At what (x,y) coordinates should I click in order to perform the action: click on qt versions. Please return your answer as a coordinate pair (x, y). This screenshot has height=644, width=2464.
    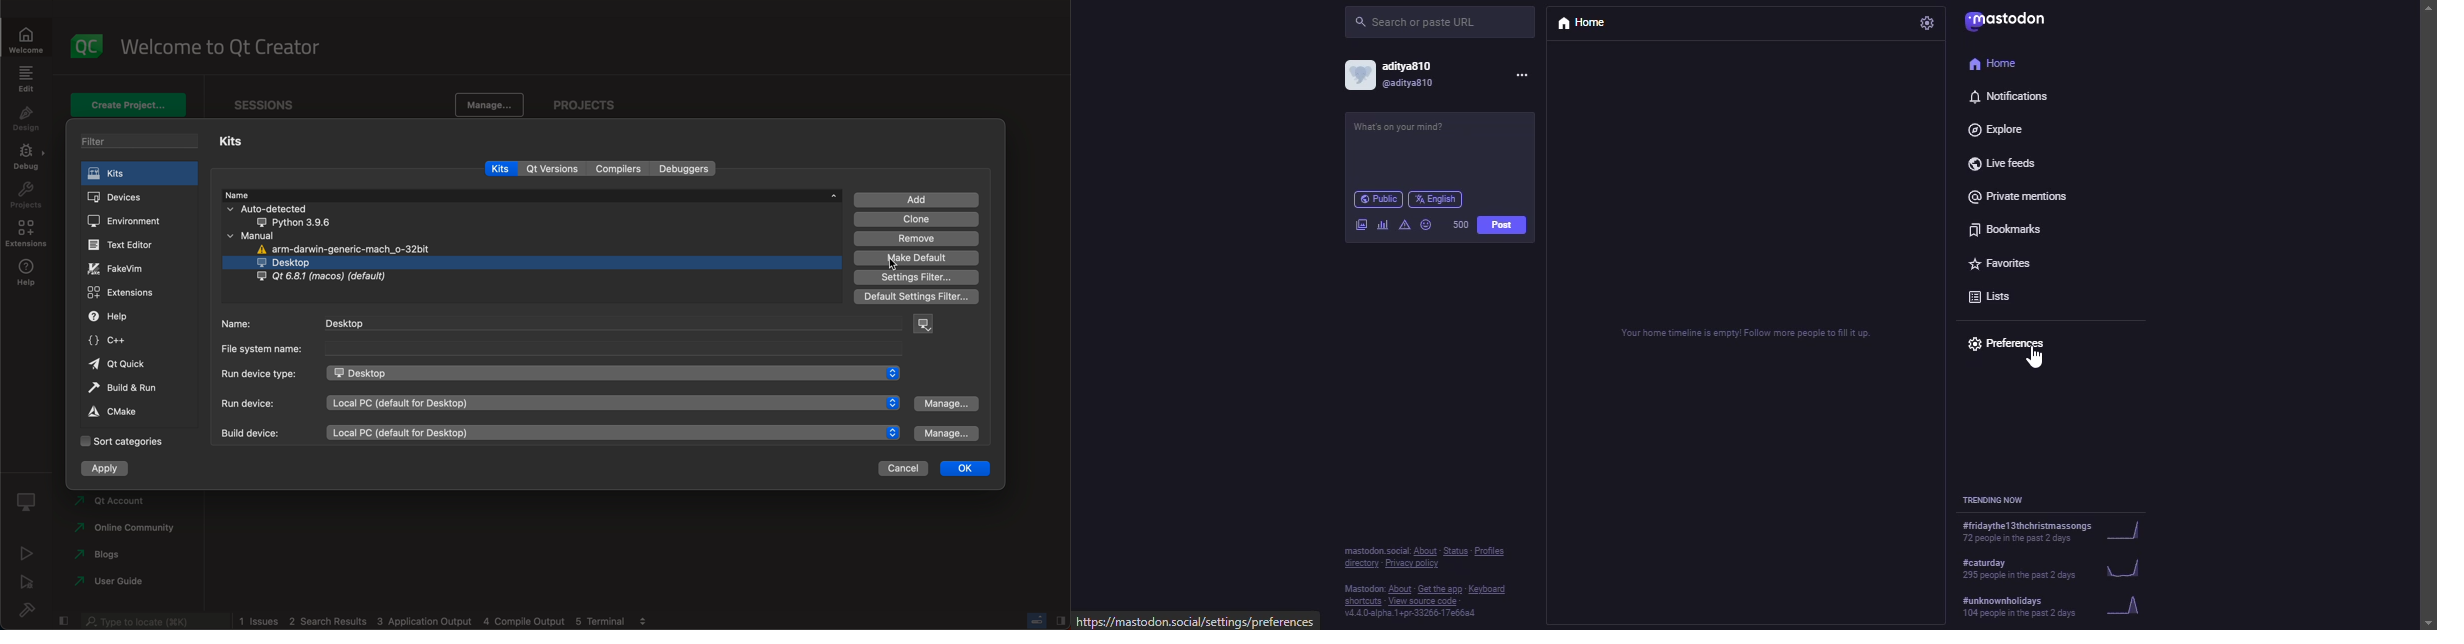
    Looking at the image, I should click on (555, 168).